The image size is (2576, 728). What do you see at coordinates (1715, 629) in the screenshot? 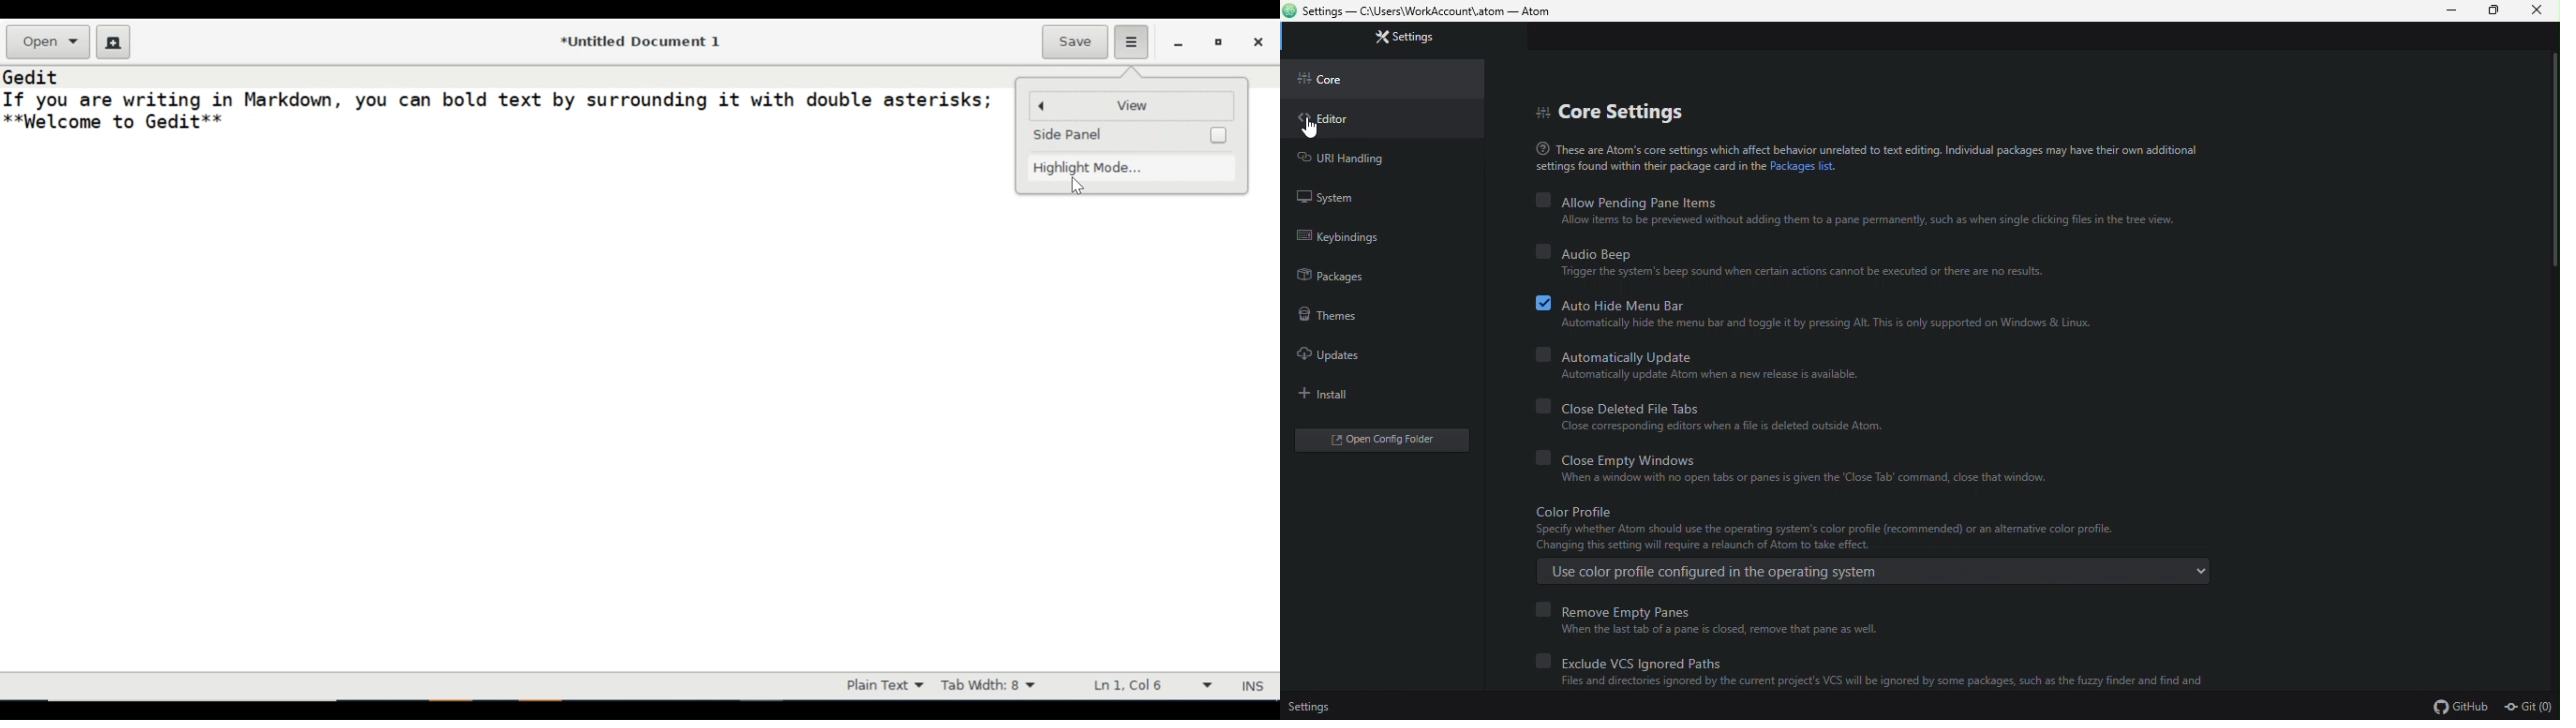
I see `‘When the last tab of a pane 5 closed, remove that pane as well.` at bounding box center [1715, 629].